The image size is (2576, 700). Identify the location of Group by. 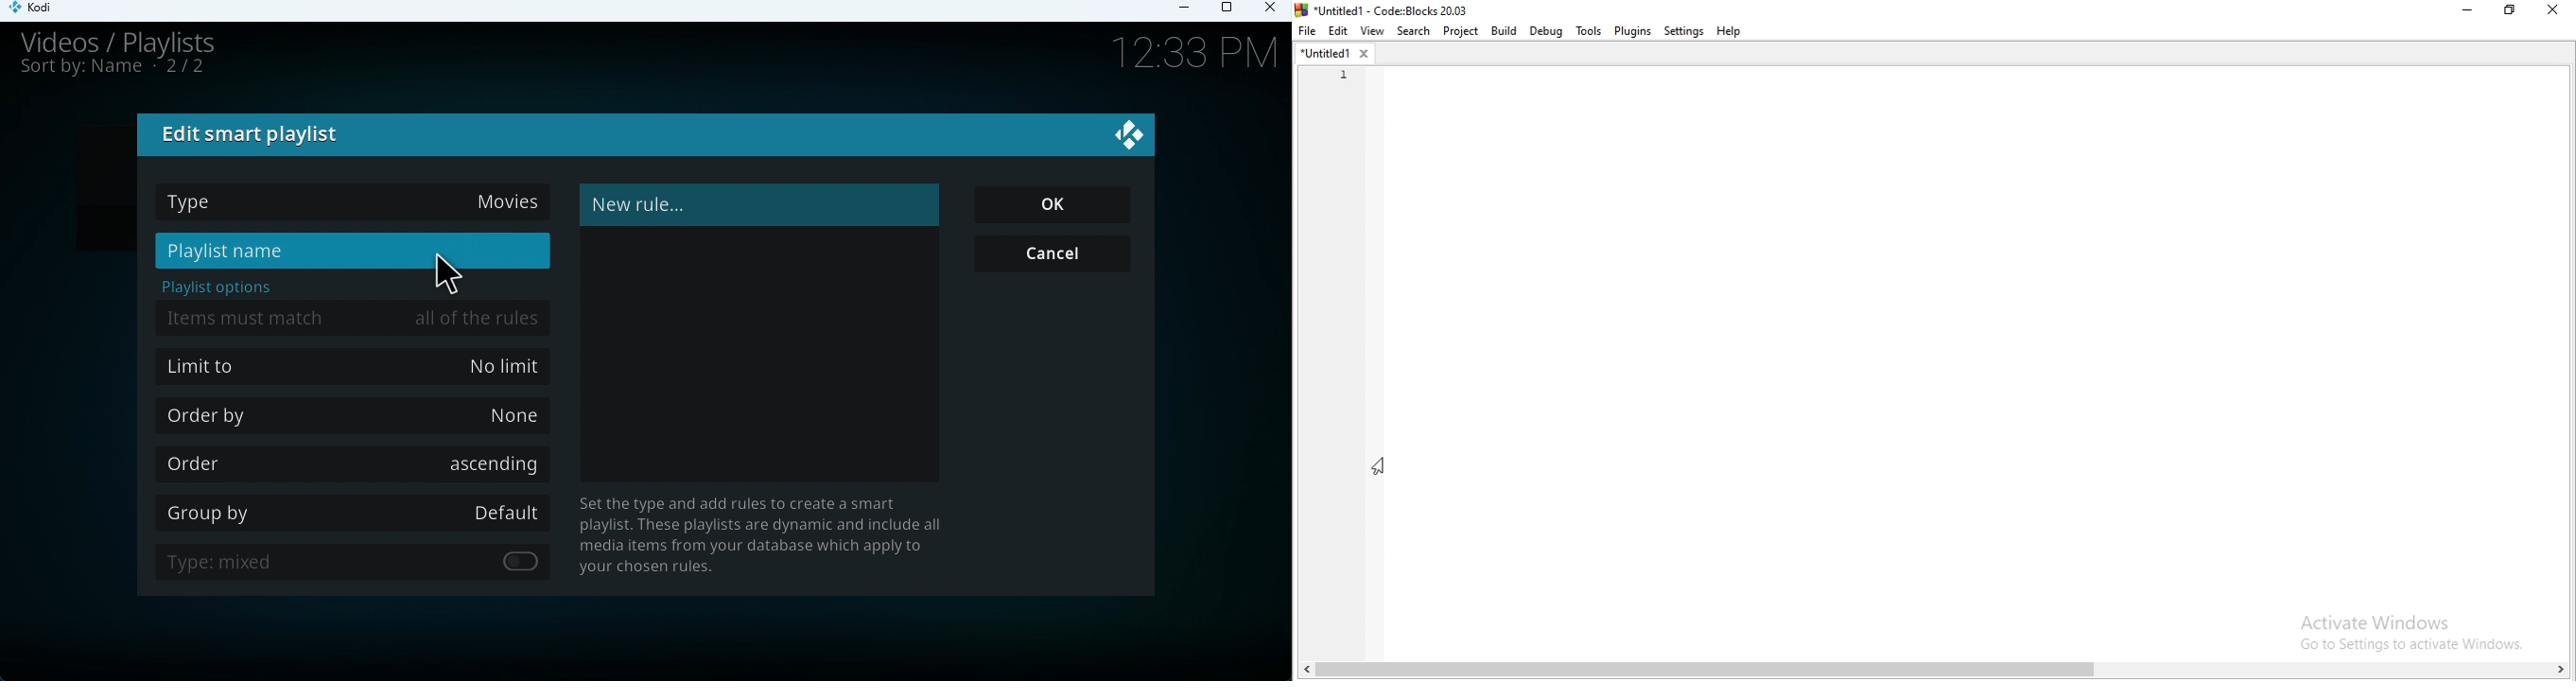
(357, 510).